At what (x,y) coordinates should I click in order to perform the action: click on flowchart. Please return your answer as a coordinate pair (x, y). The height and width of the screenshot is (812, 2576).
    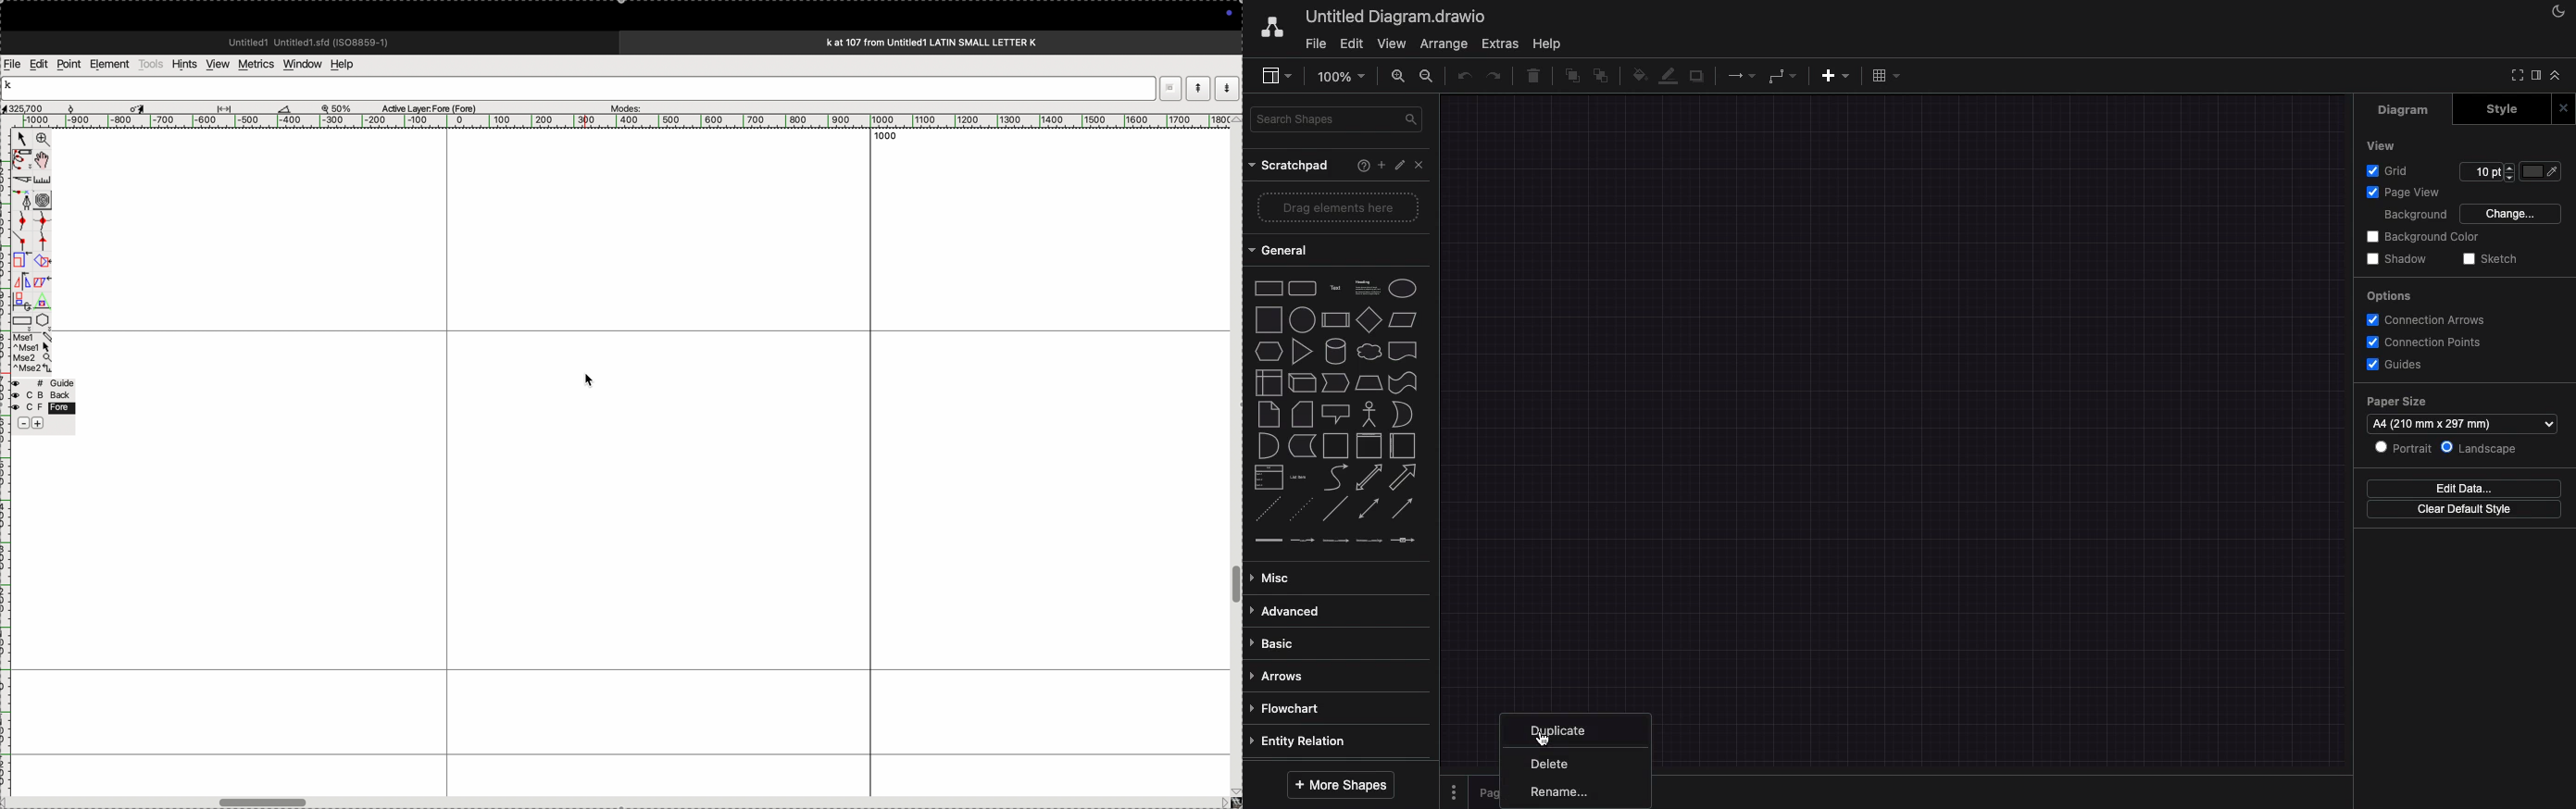
    Looking at the image, I should click on (1288, 708).